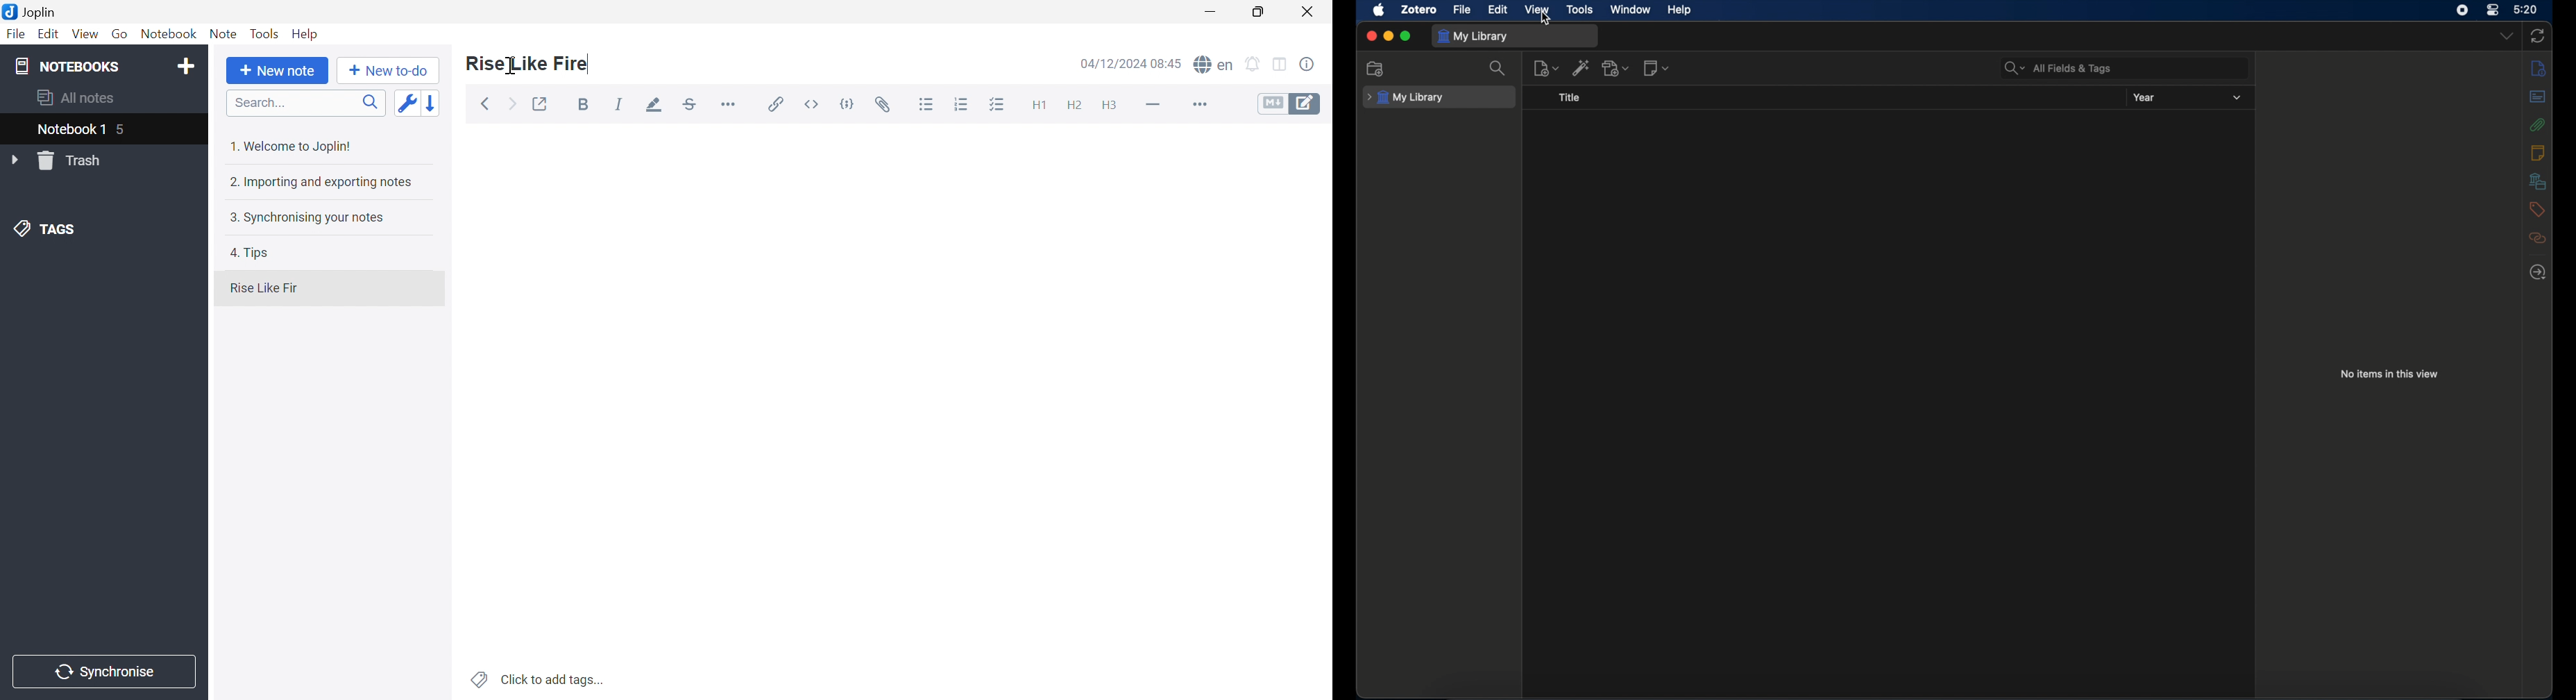  What do you see at coordinates (250, 254) in the screenshot?
I see `4. Tips` at bounding box center [250, 254].